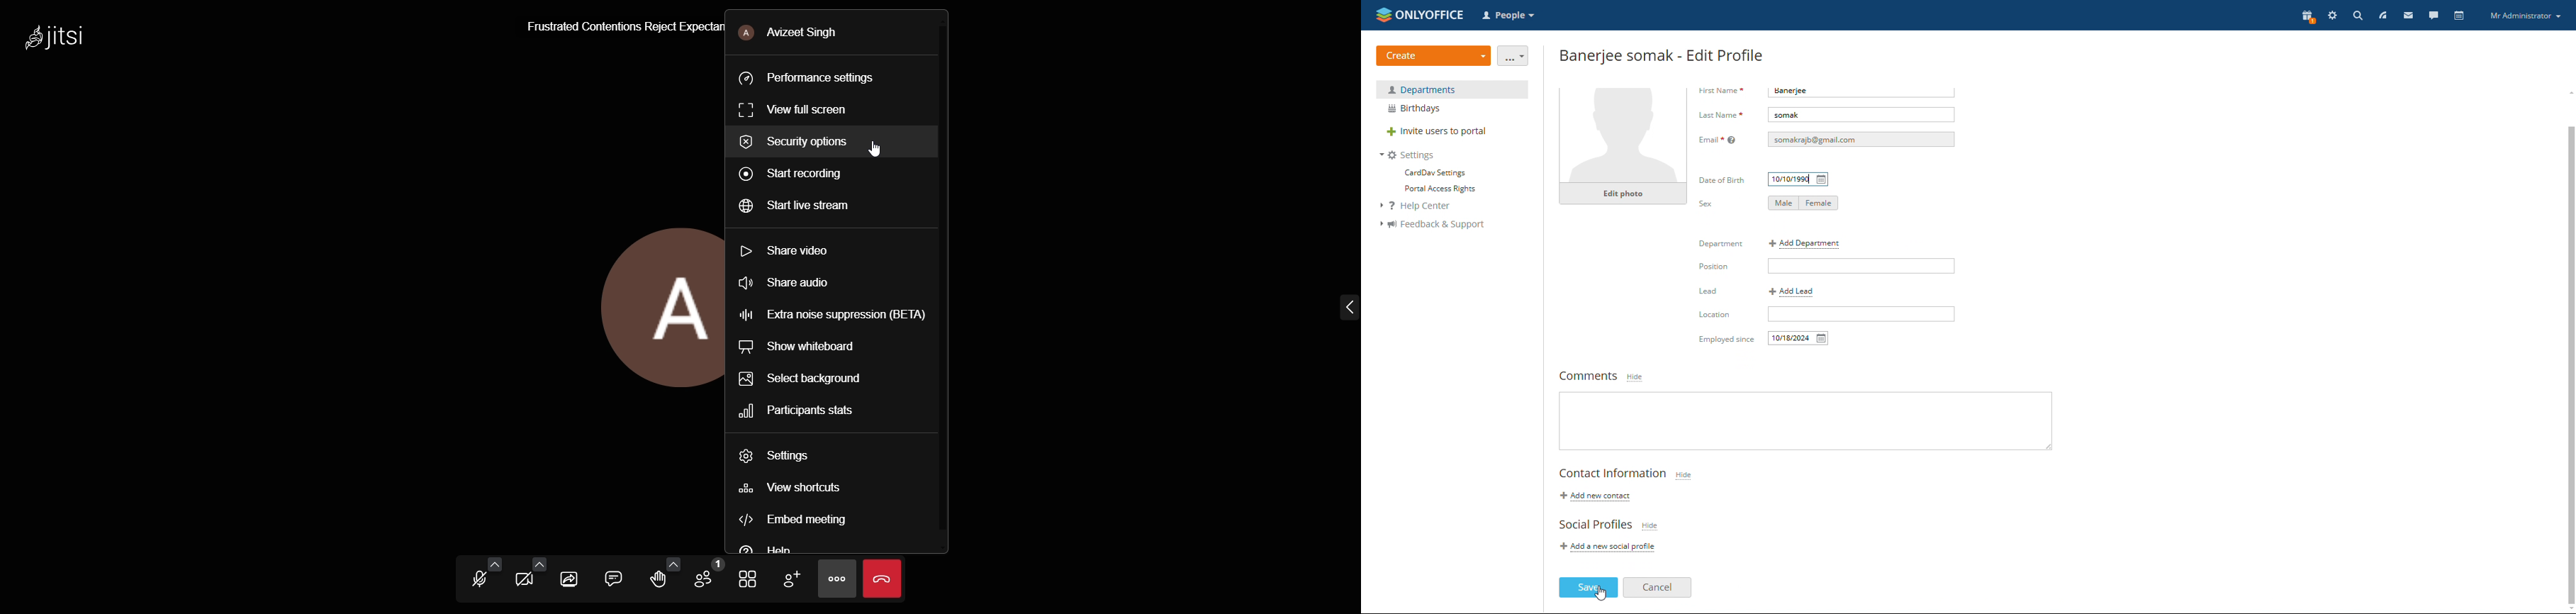 This screenshot has width=2576, height=616. Describe the element at coordinates (1452, 132) in the screenshot. I see `invite users to portal` at that location.